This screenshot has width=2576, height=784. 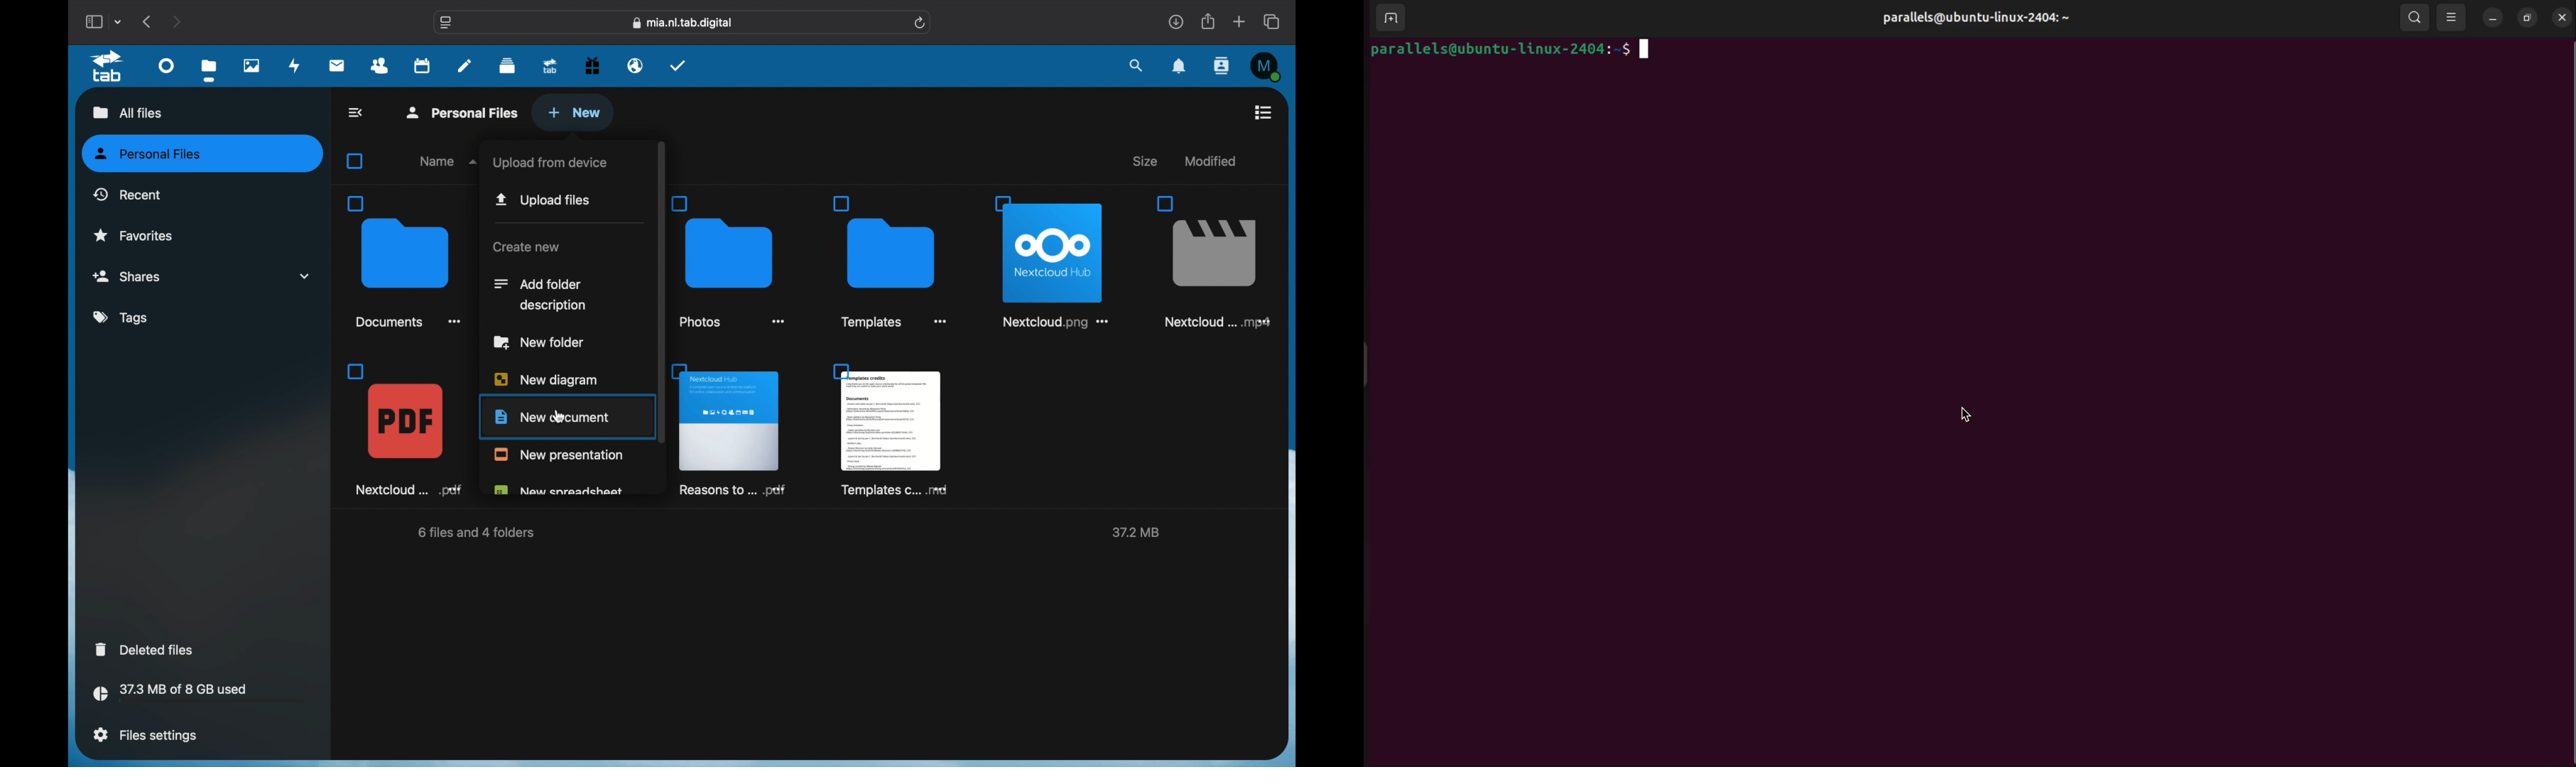 What do you see at coordinates (540, 294) in the screenshot?
I see `add folder description` at bounding box center [540, 294].